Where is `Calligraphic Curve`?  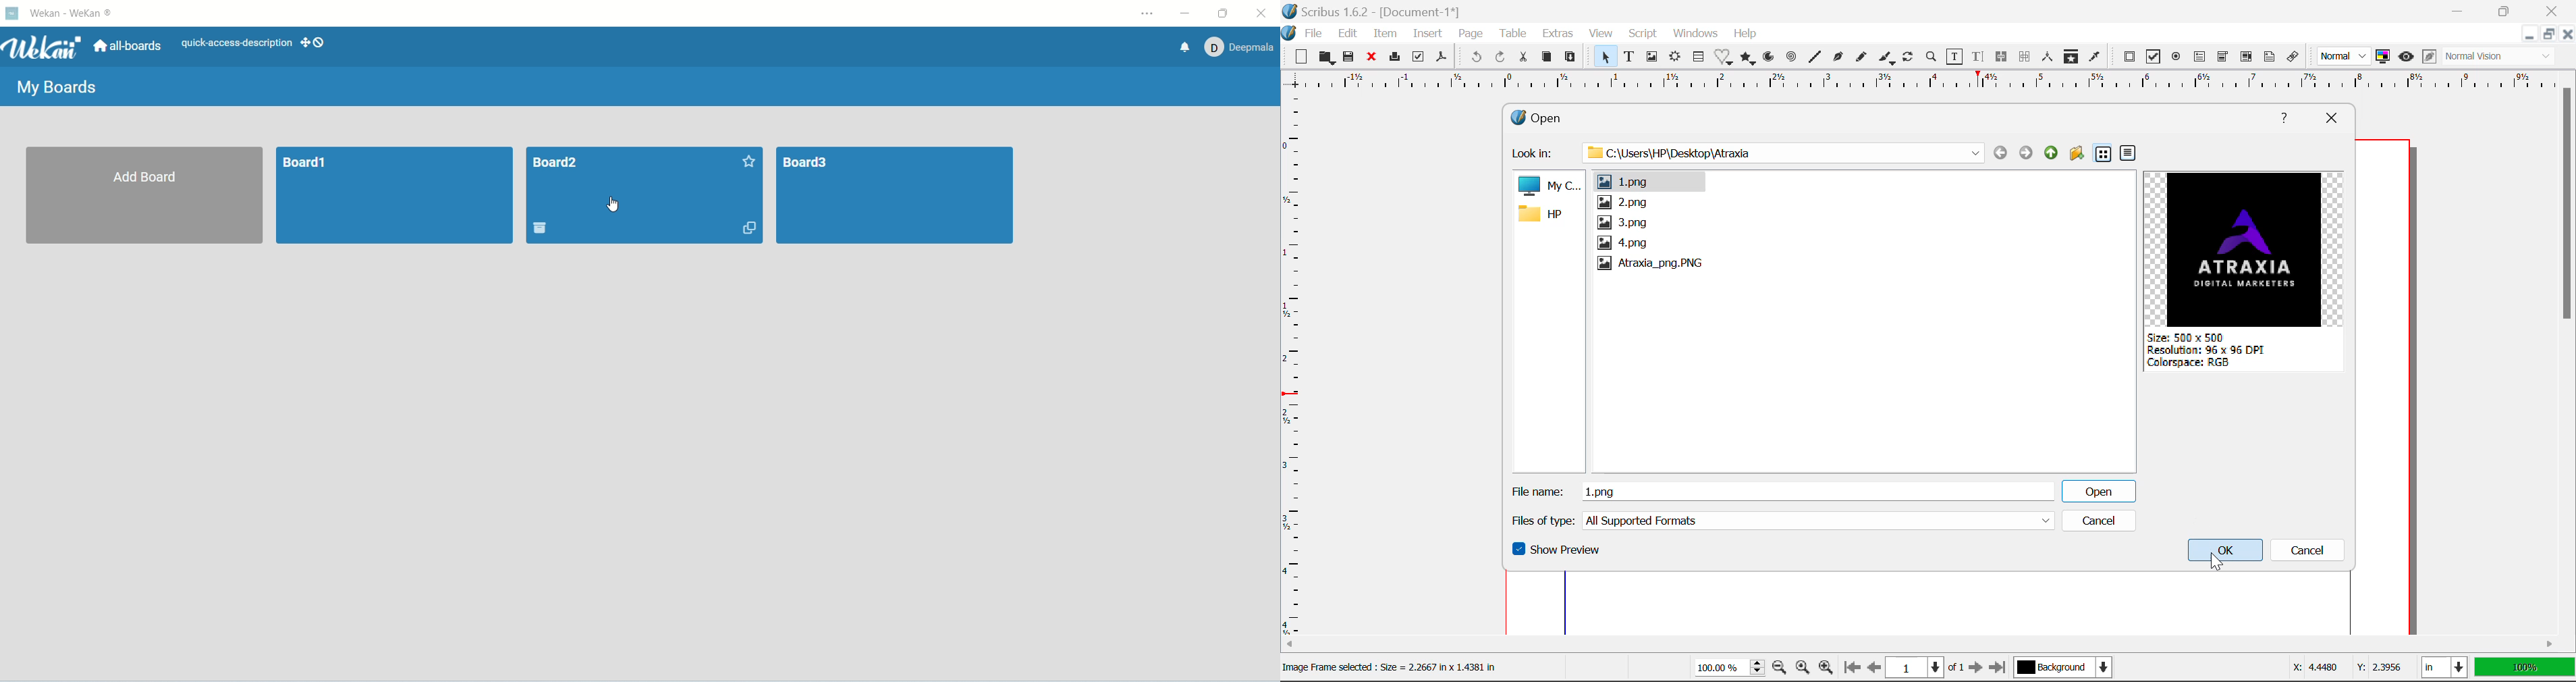
Calligraphic Curve is located at coordinates (1887, 59).